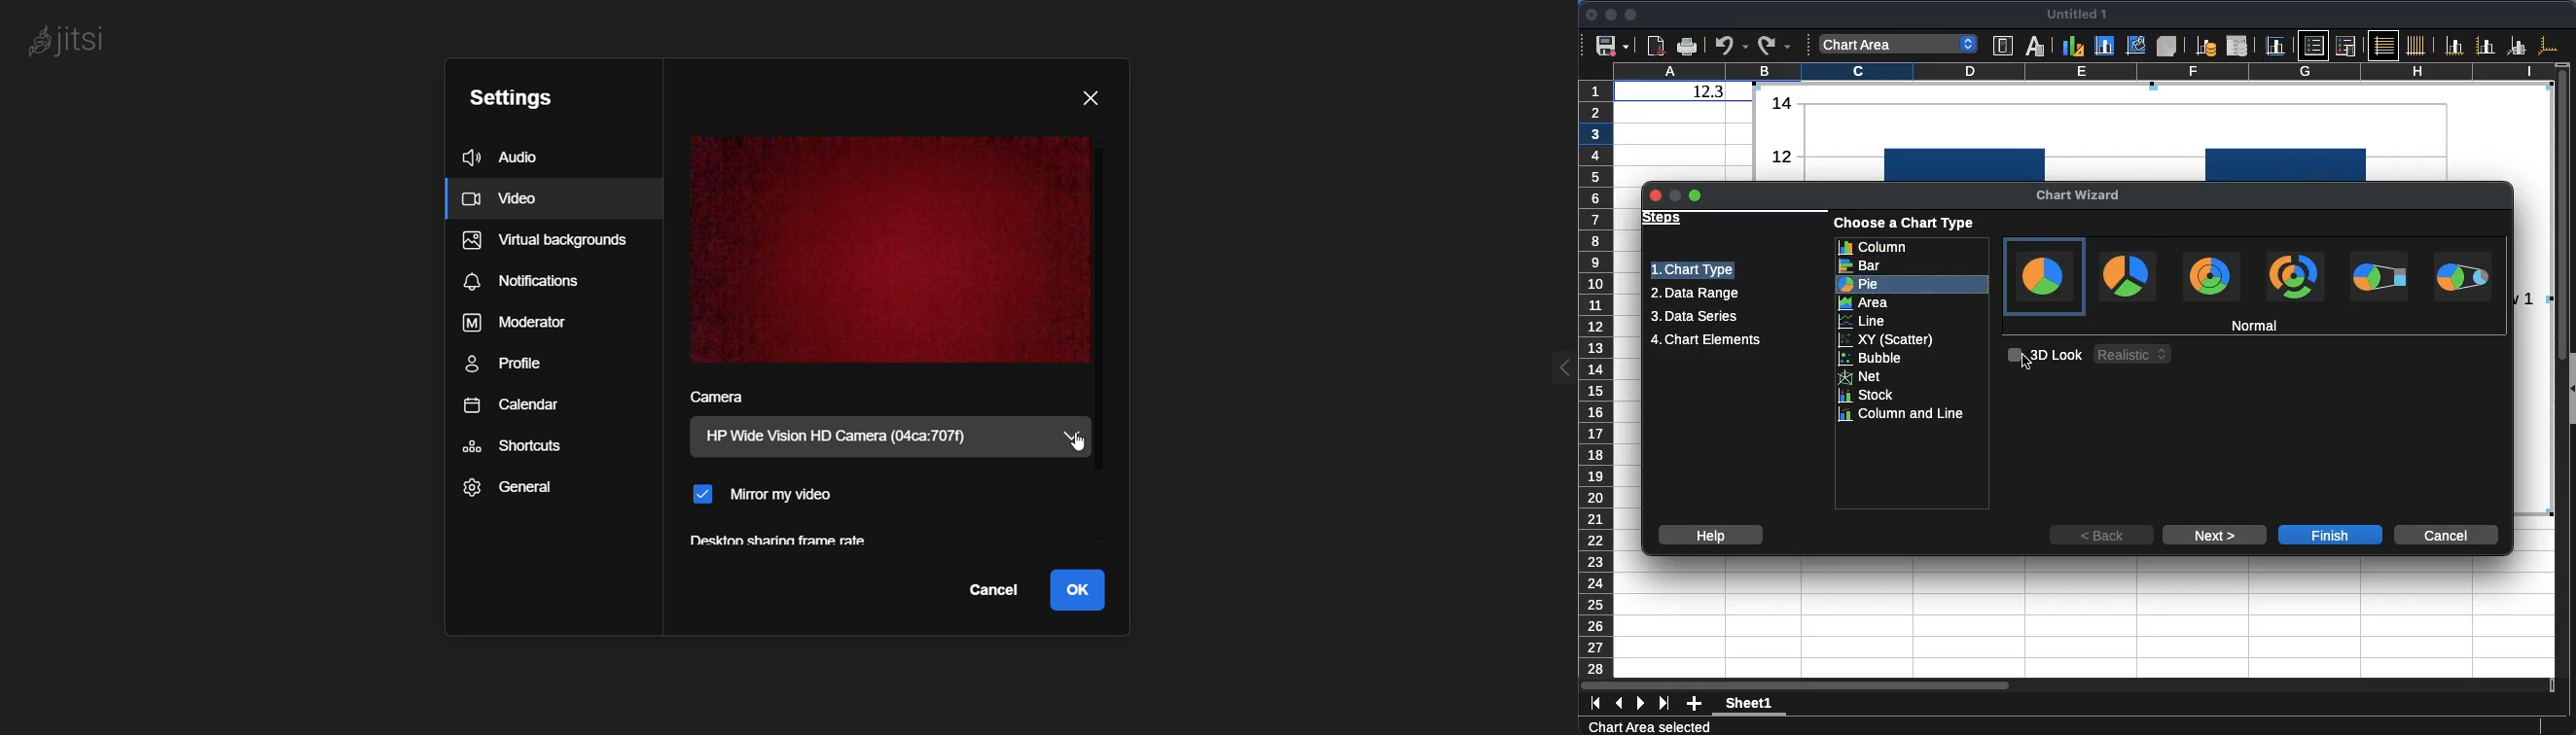 The width and height of the screenshot is (2576, 756). I want to click on previous sheet, so click(1619, 704).